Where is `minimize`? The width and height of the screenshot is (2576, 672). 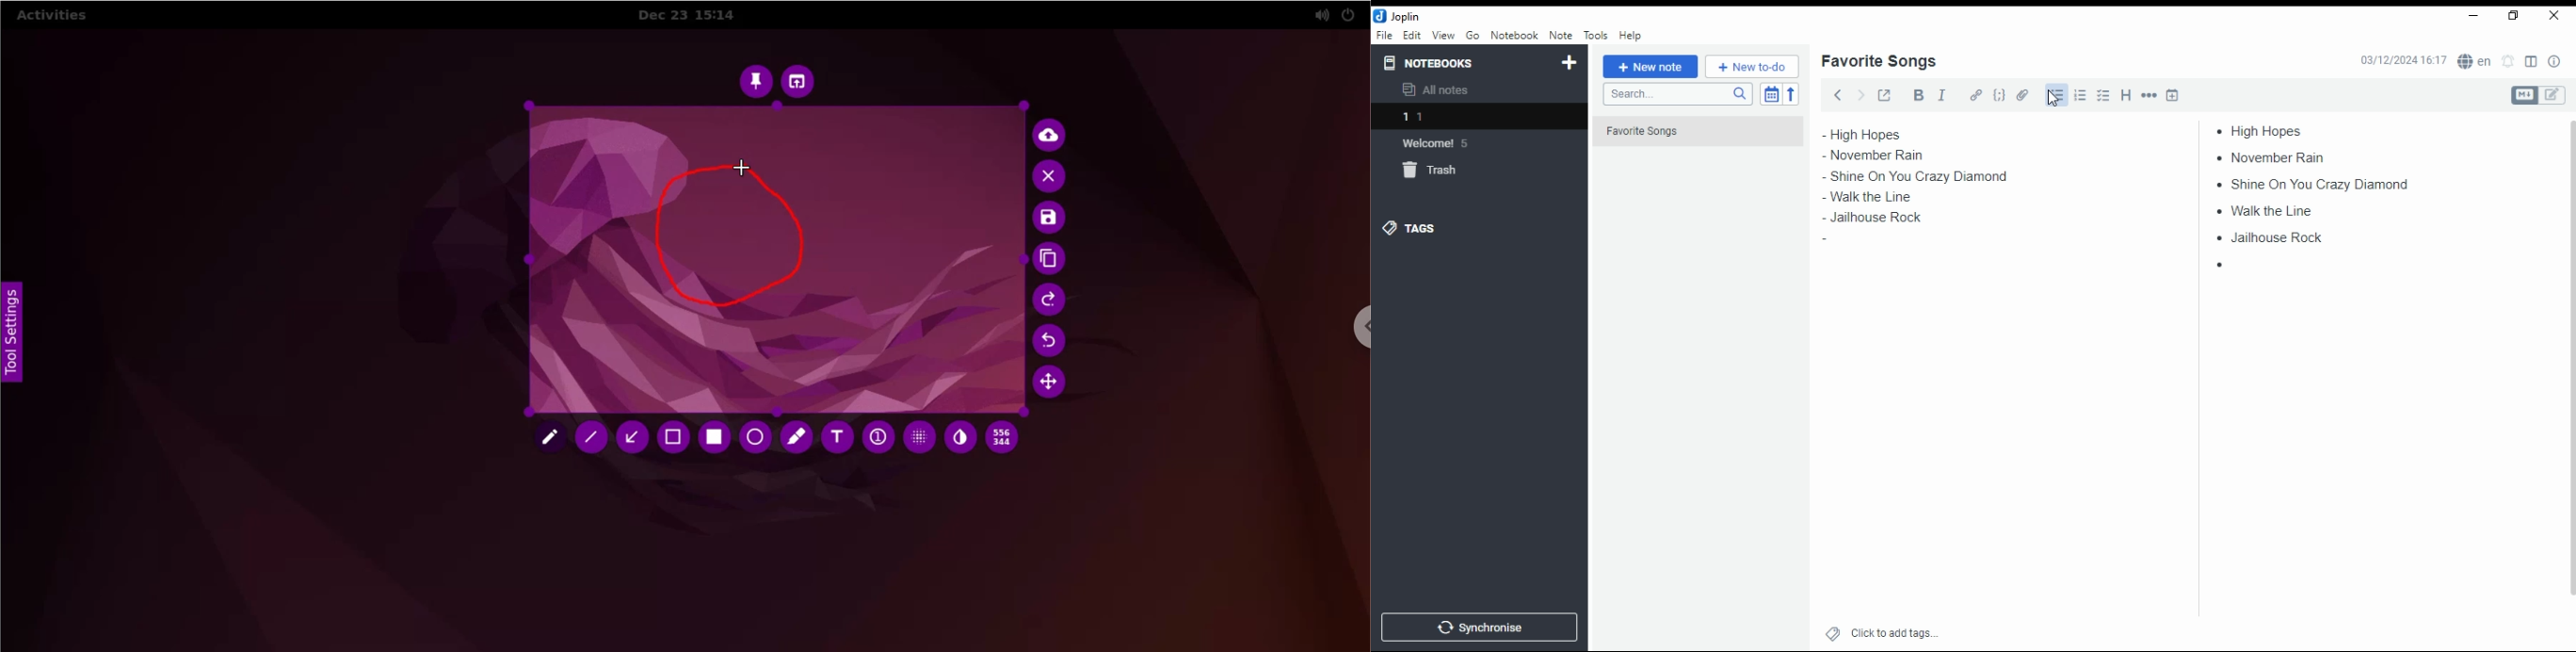 minimize is located at coordinates (2471, 17).